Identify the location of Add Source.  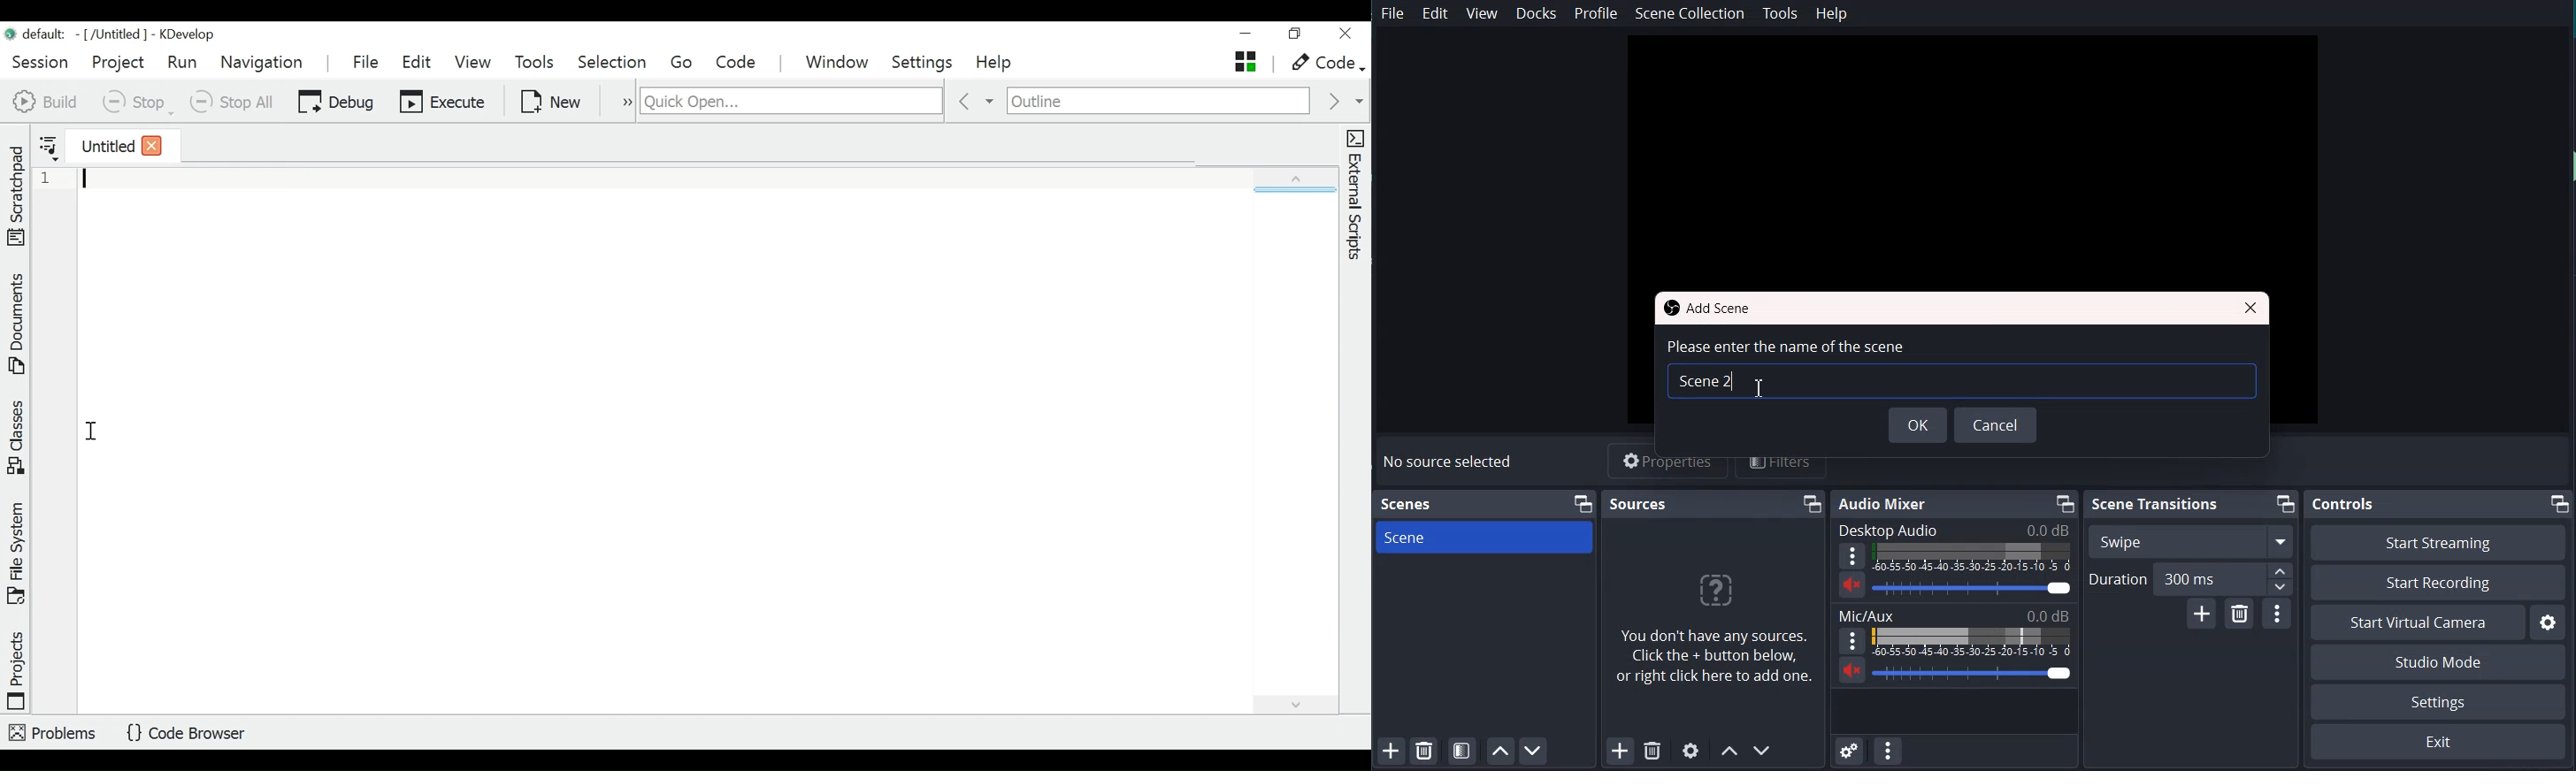
(1620, 752).